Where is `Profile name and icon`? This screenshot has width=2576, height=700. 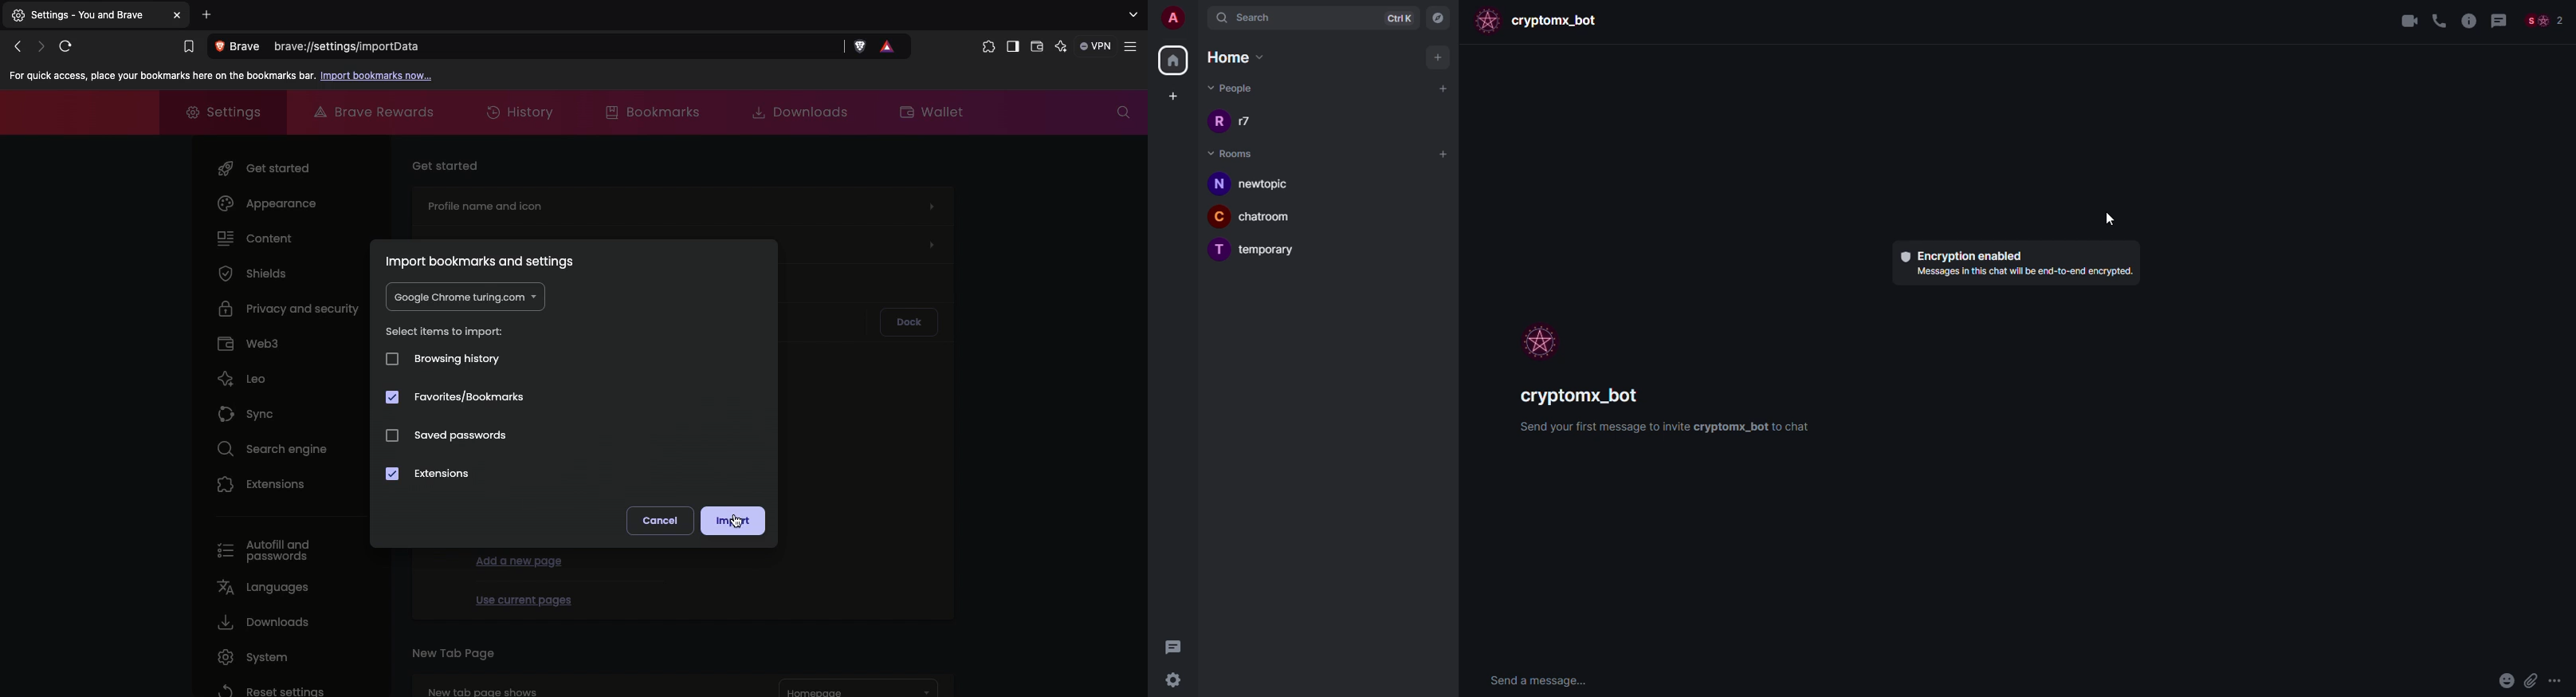
Profile name and icon is located at coordinates (681, 203).